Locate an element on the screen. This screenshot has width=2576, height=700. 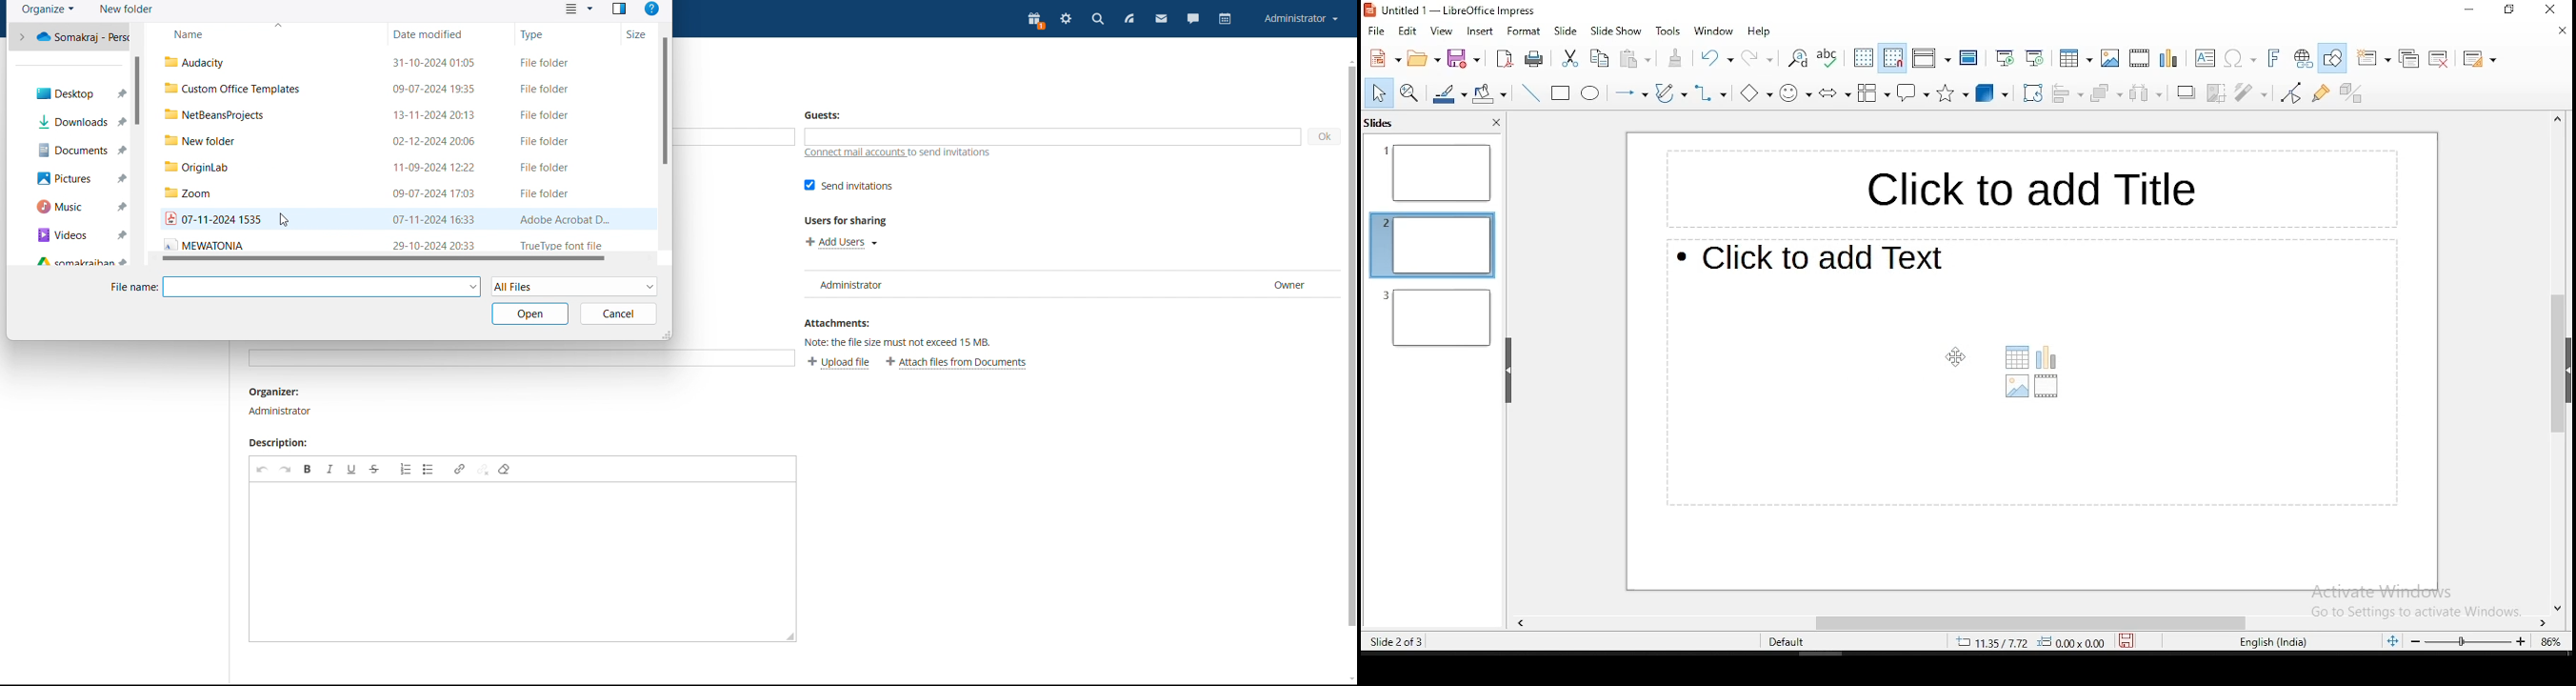
file name input box is located at coordinates (324, 289).